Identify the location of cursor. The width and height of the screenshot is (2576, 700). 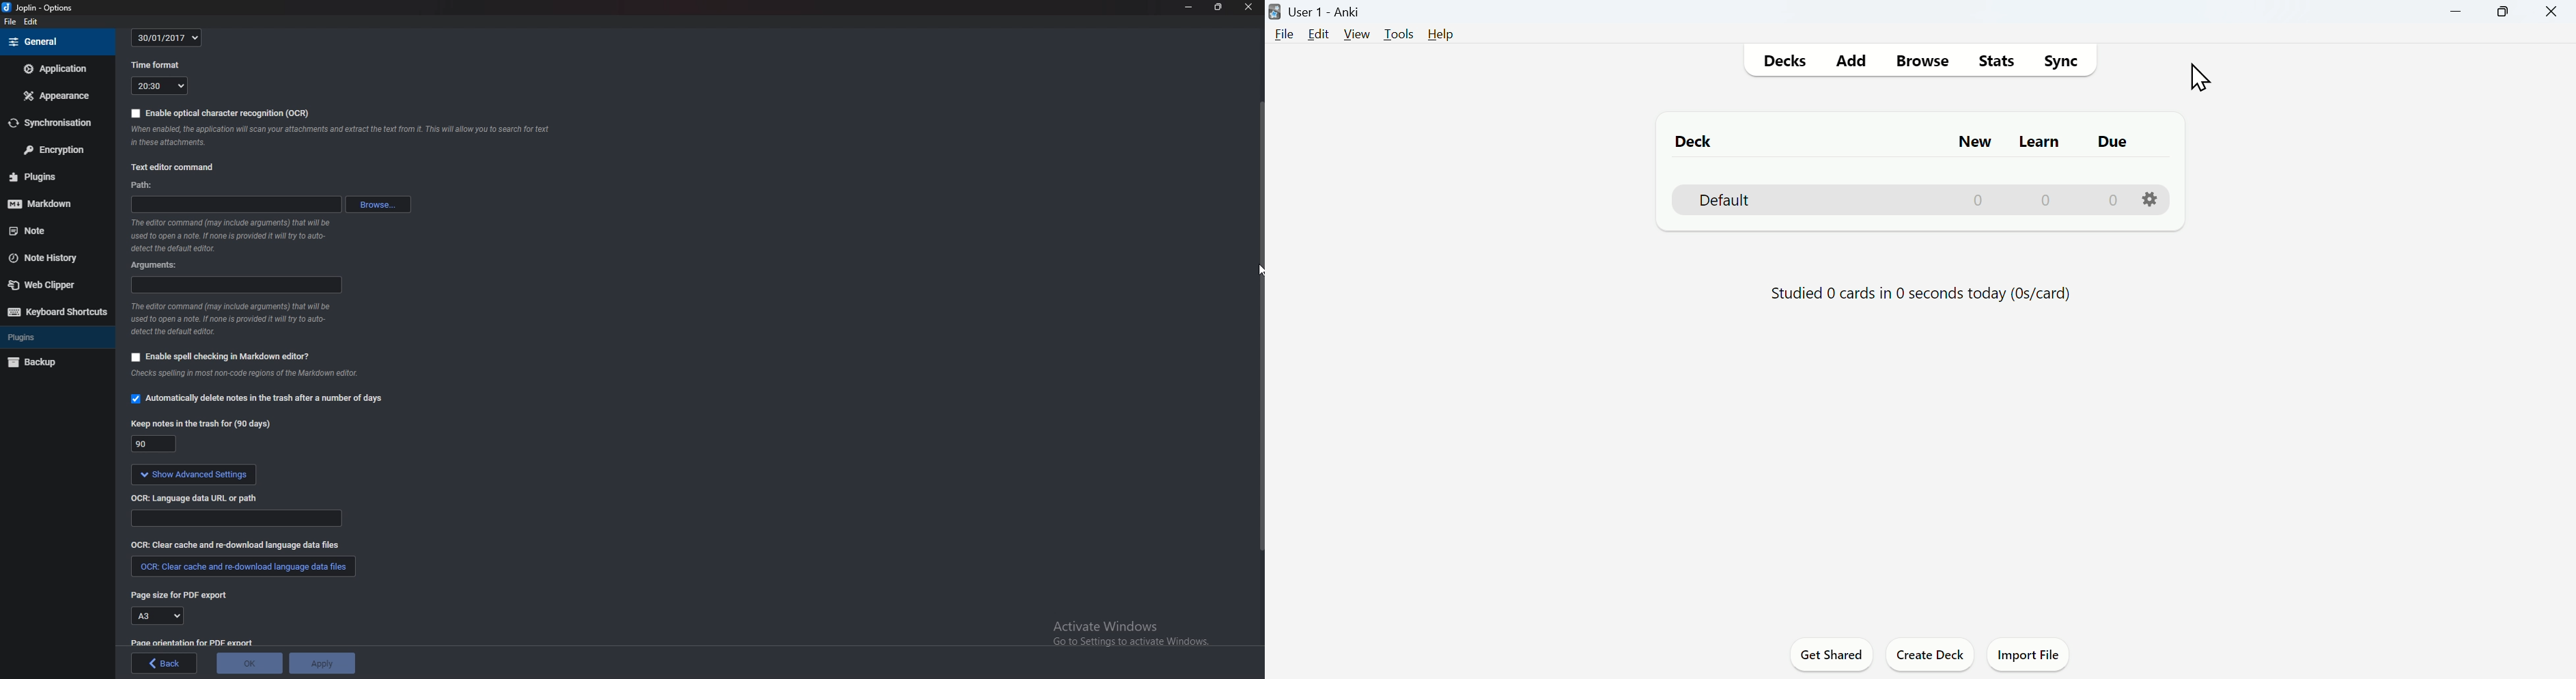
(1257, 272).